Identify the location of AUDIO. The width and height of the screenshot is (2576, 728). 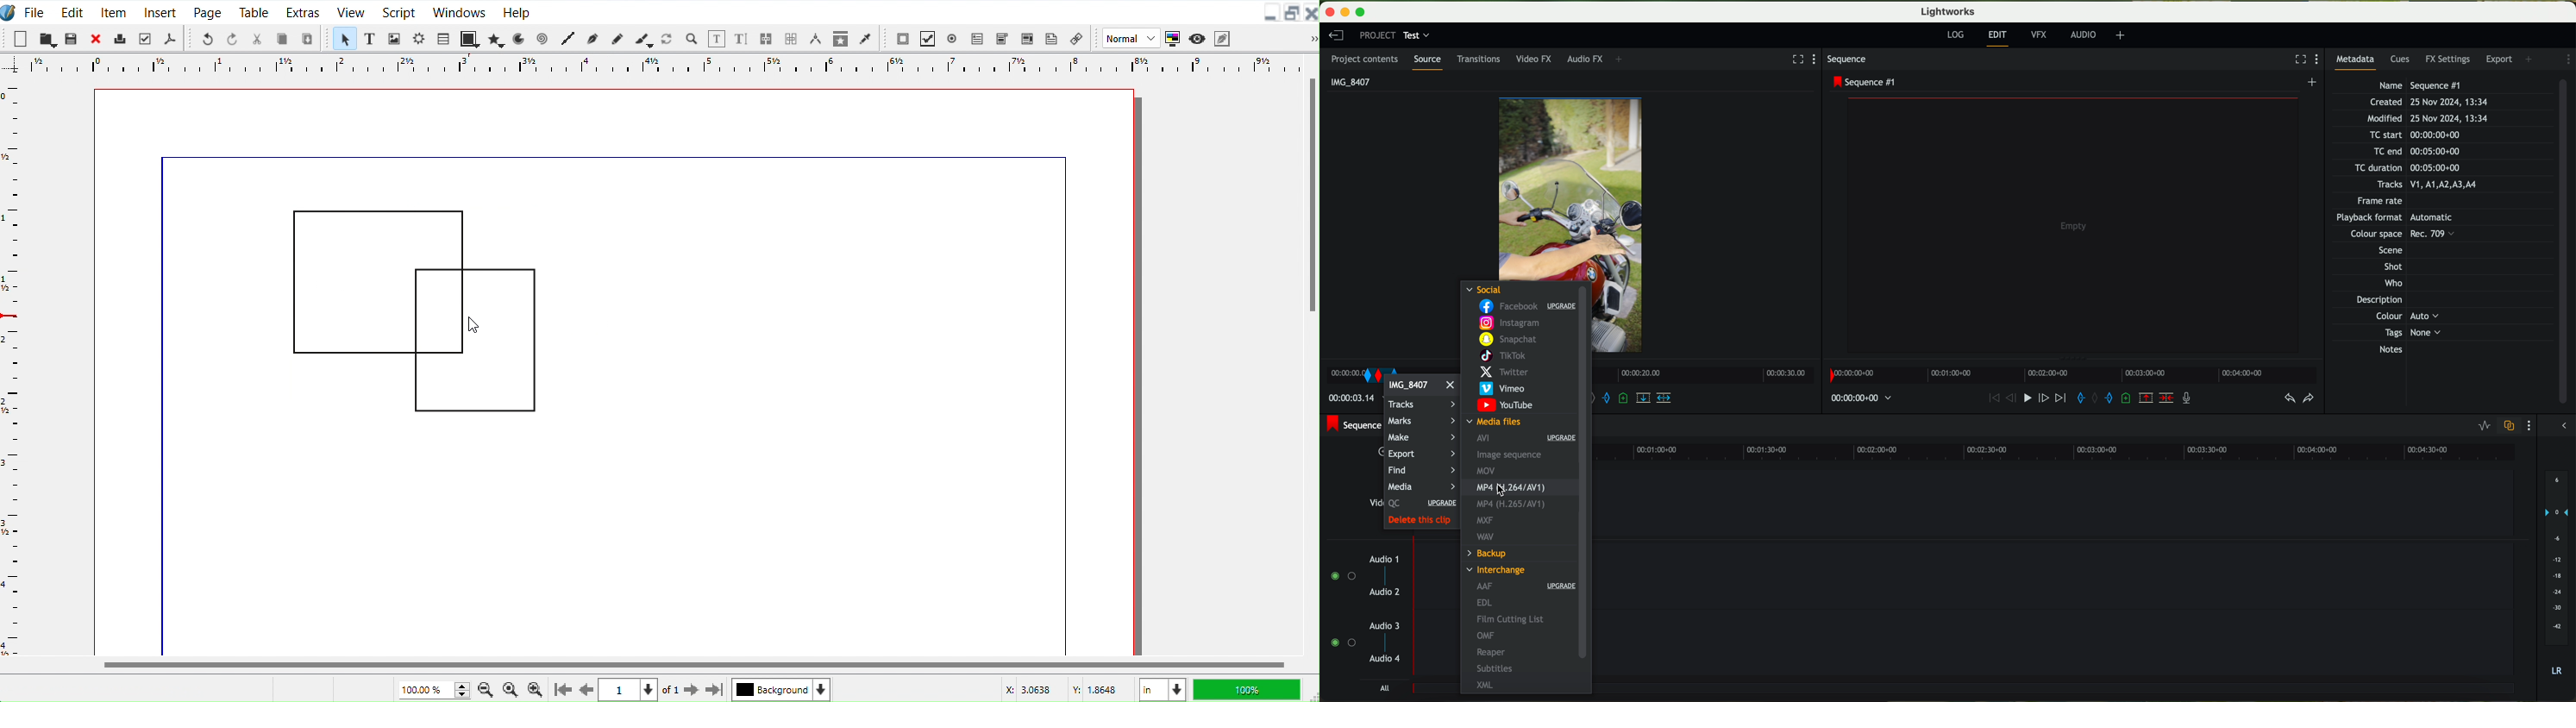
(2082, 35).